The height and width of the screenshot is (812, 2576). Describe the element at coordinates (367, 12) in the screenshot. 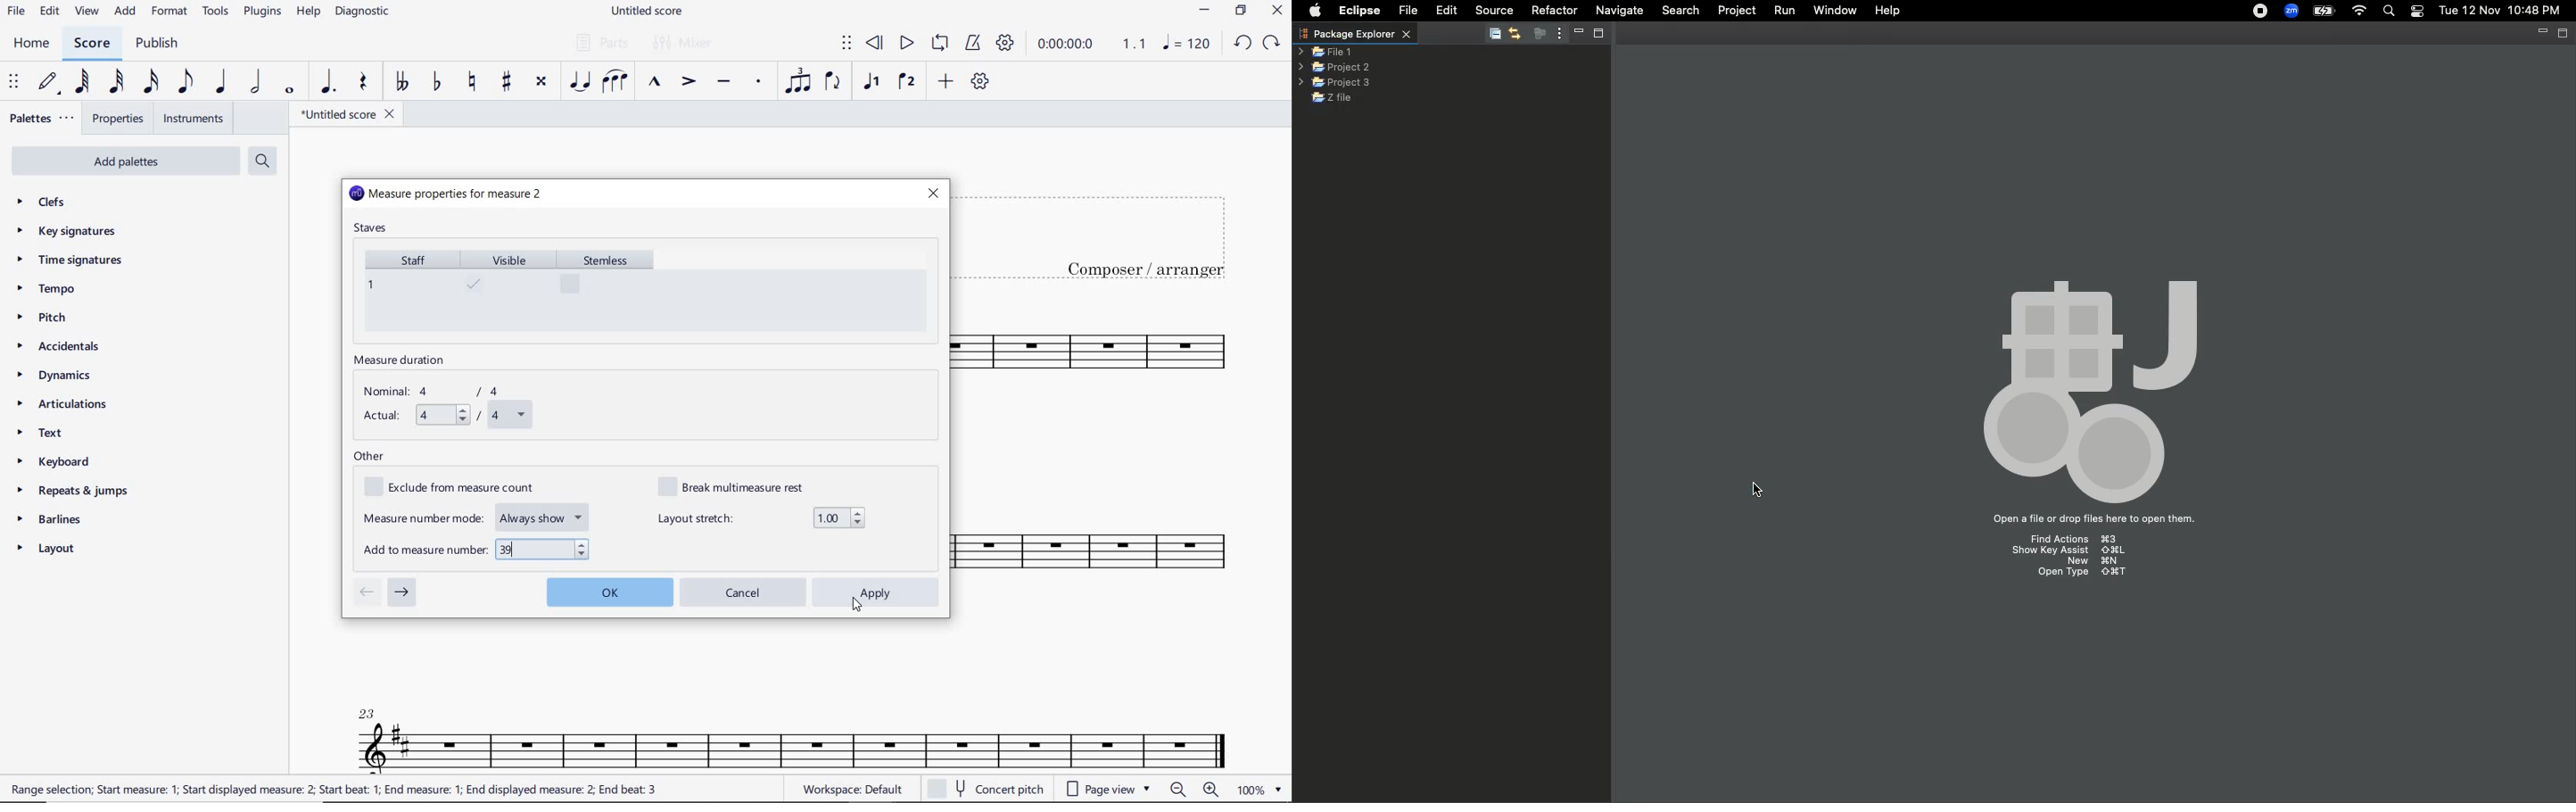

I see `DIAGNOSTIC` at that location.